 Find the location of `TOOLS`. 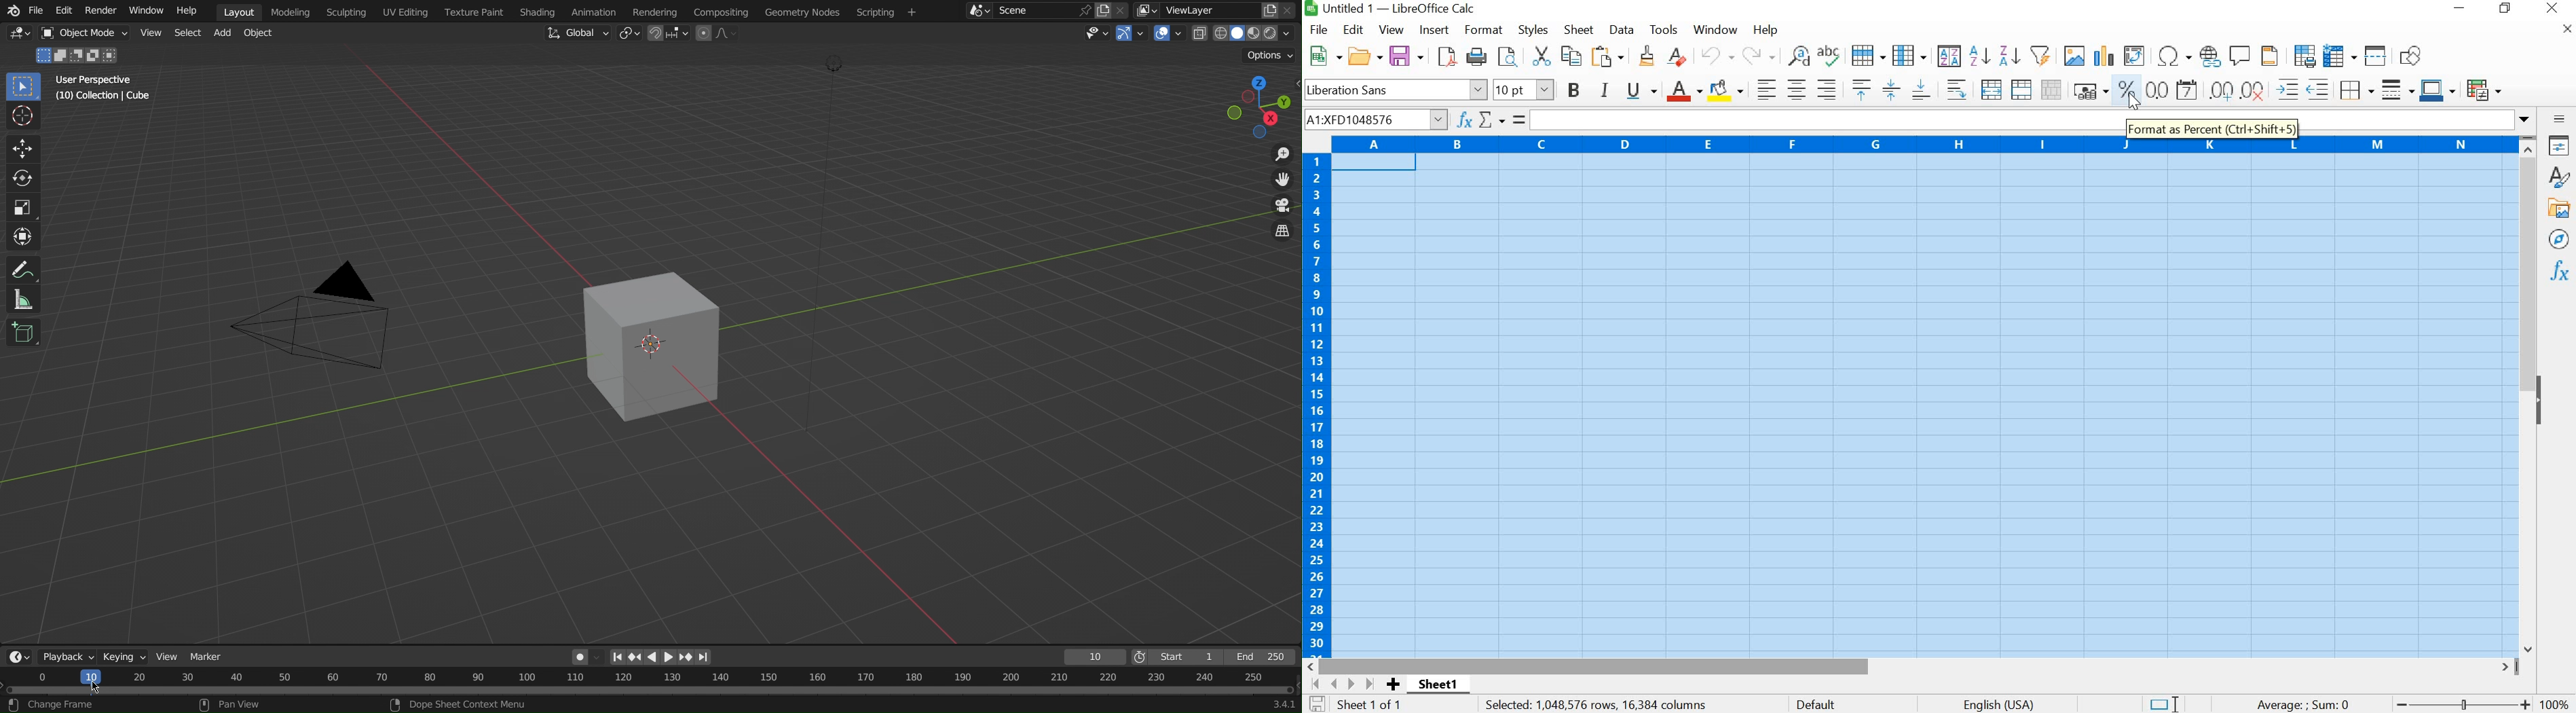

TOOLS is located at coordinates (1668, 29).